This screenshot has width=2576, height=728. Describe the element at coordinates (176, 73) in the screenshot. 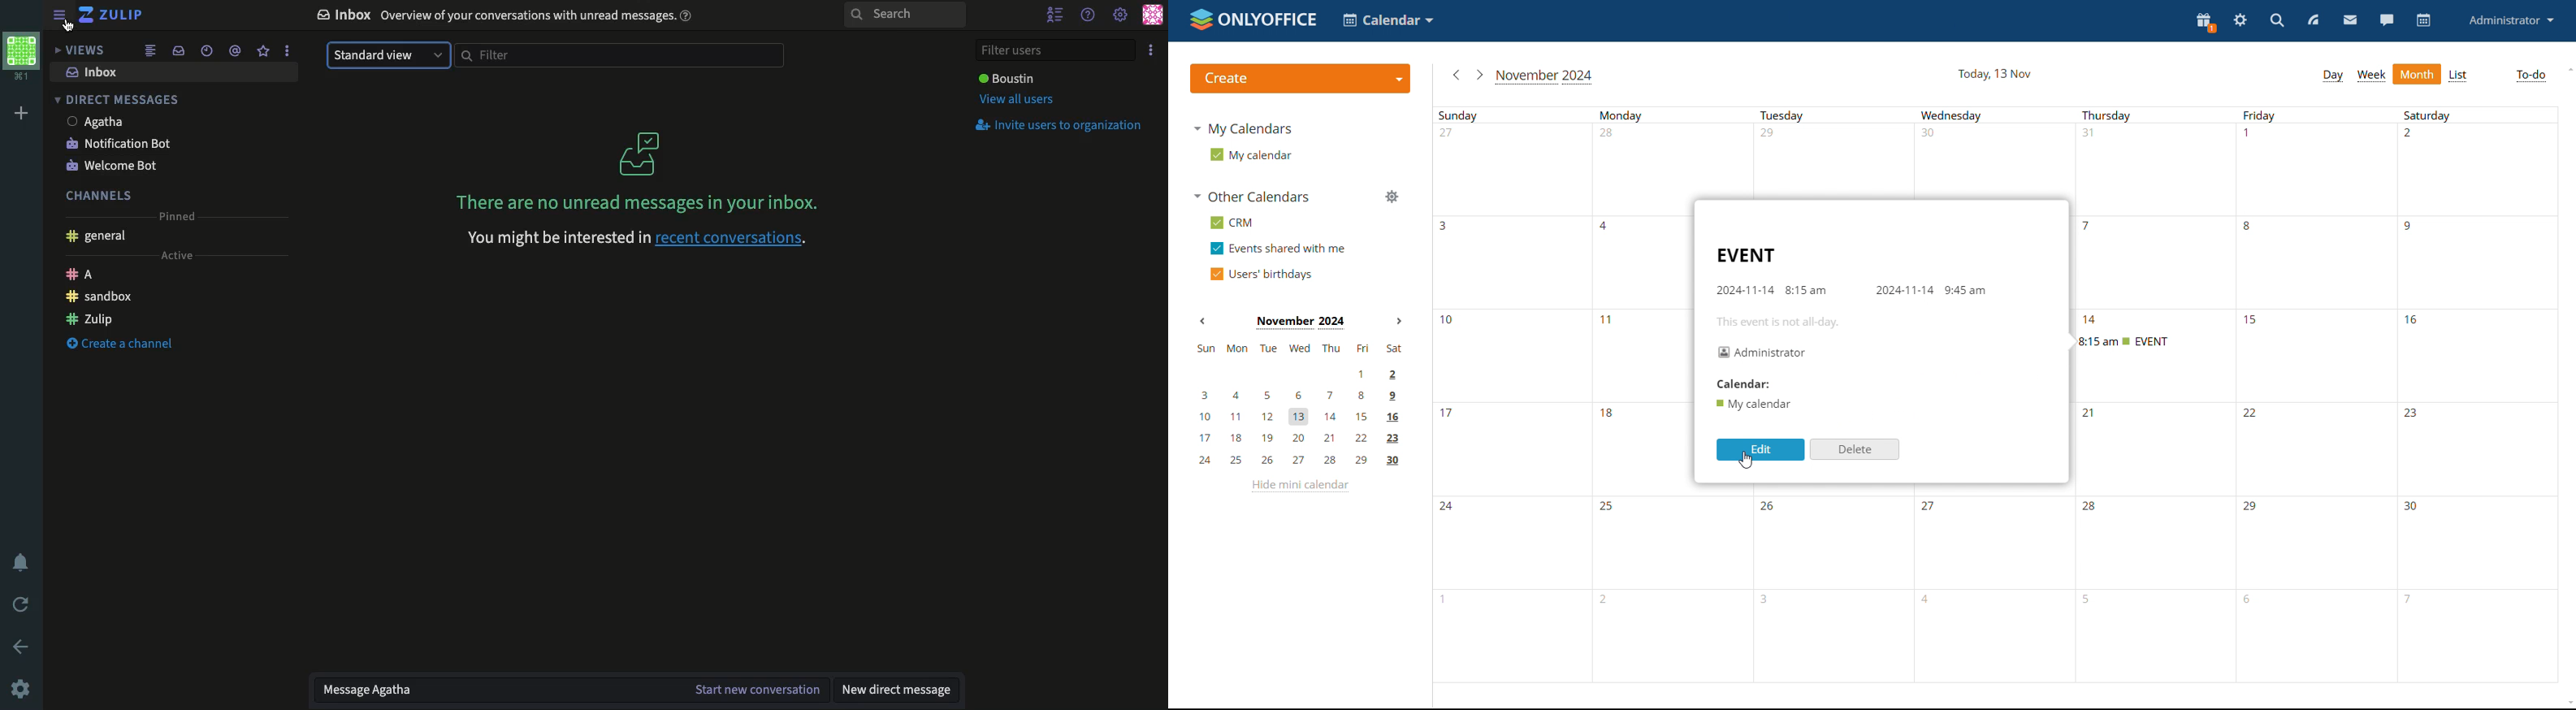

I see `Inbox` at that location.